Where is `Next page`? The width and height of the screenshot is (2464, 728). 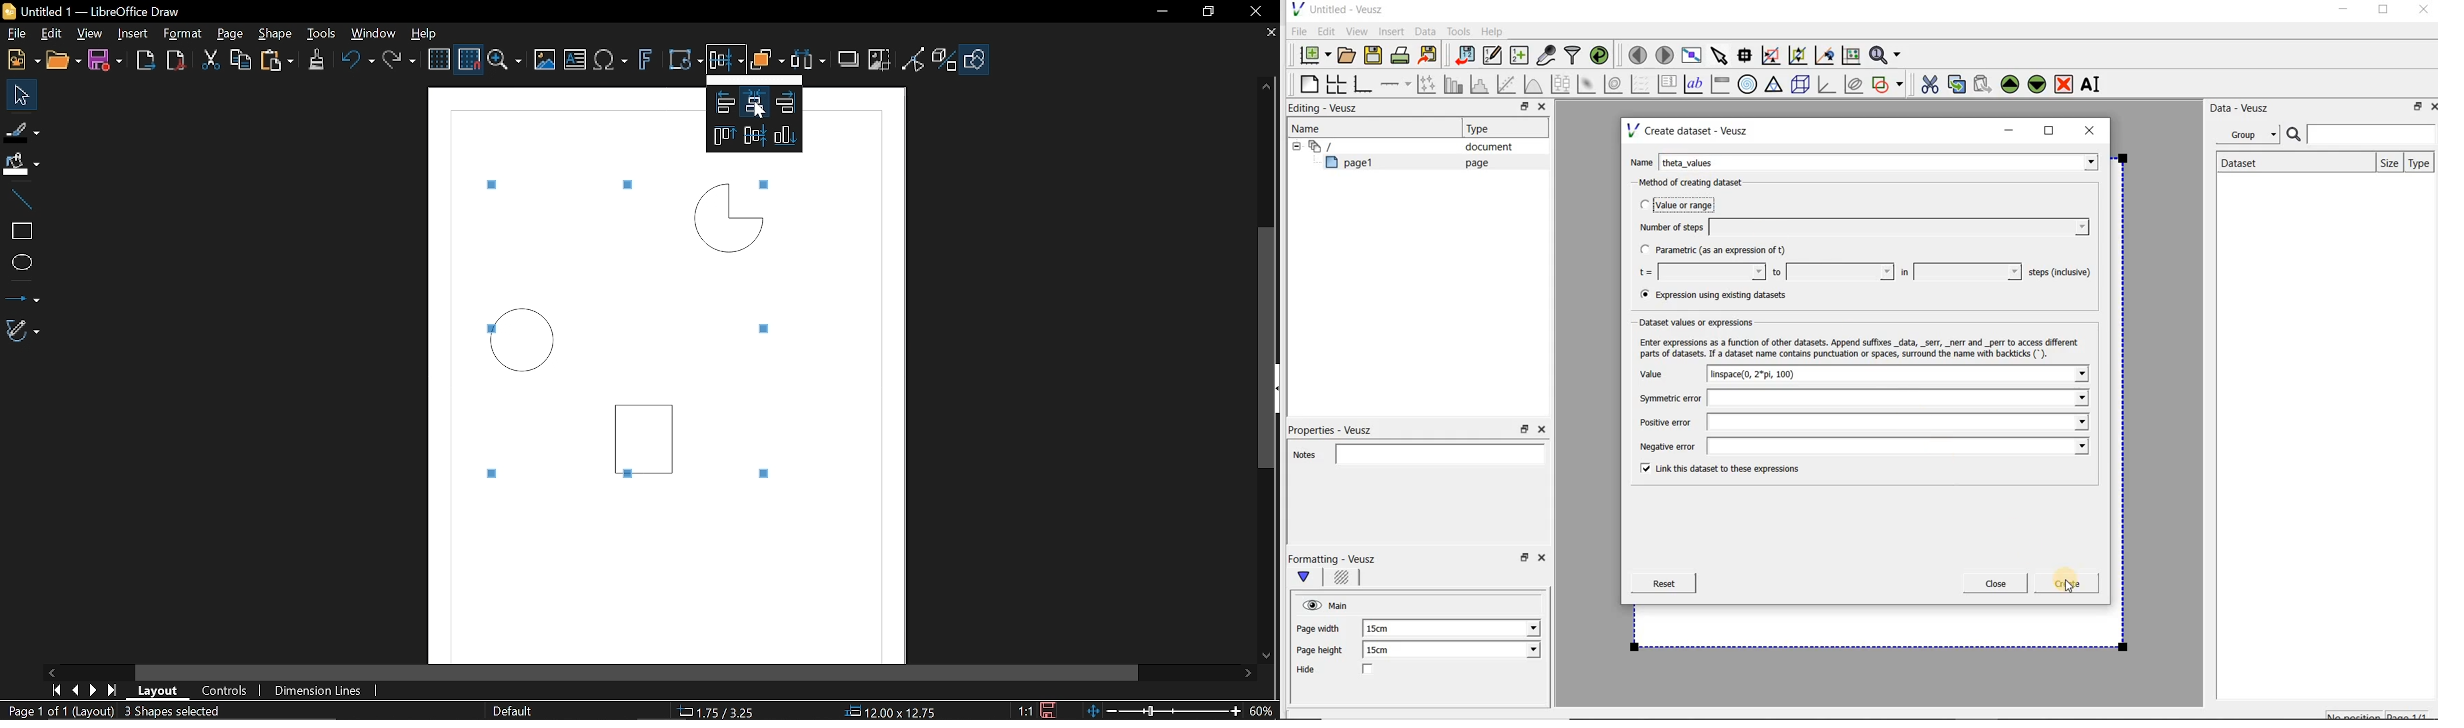
Next page is located at coordinates (93, 690).